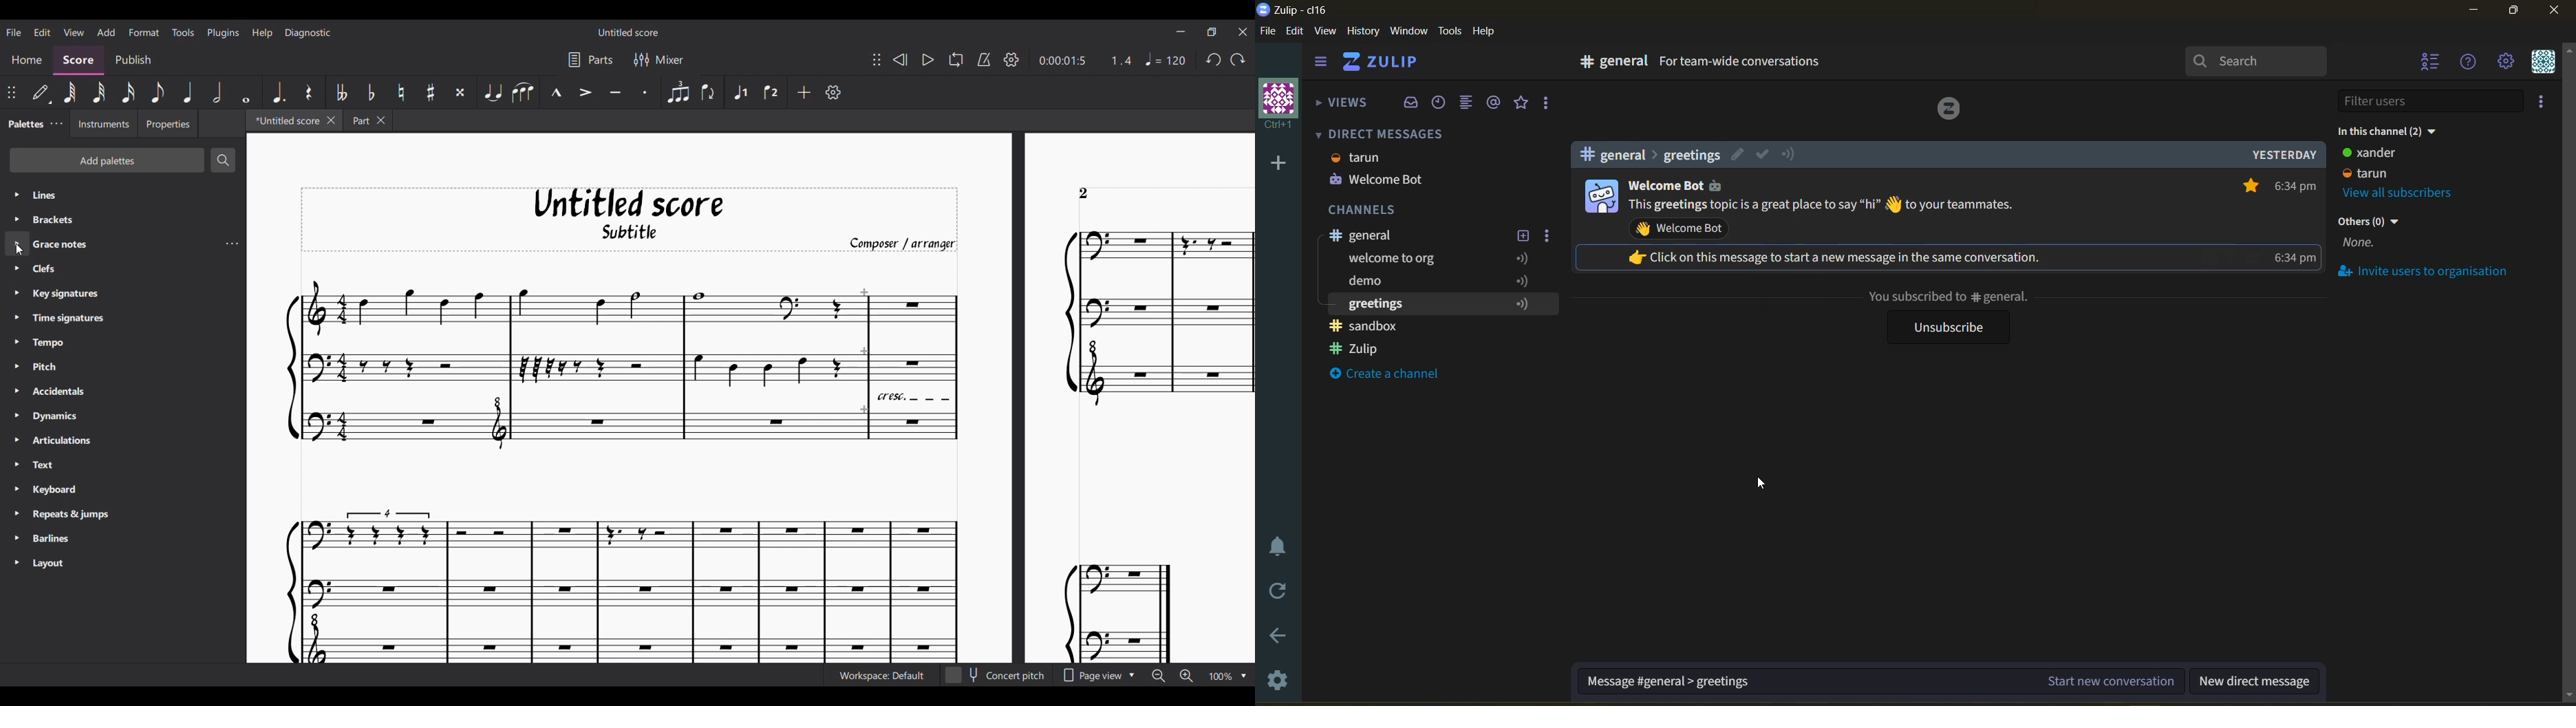 The width and height of the screenshot is (2576, 728). I want to click on time, so click(2295, 224).